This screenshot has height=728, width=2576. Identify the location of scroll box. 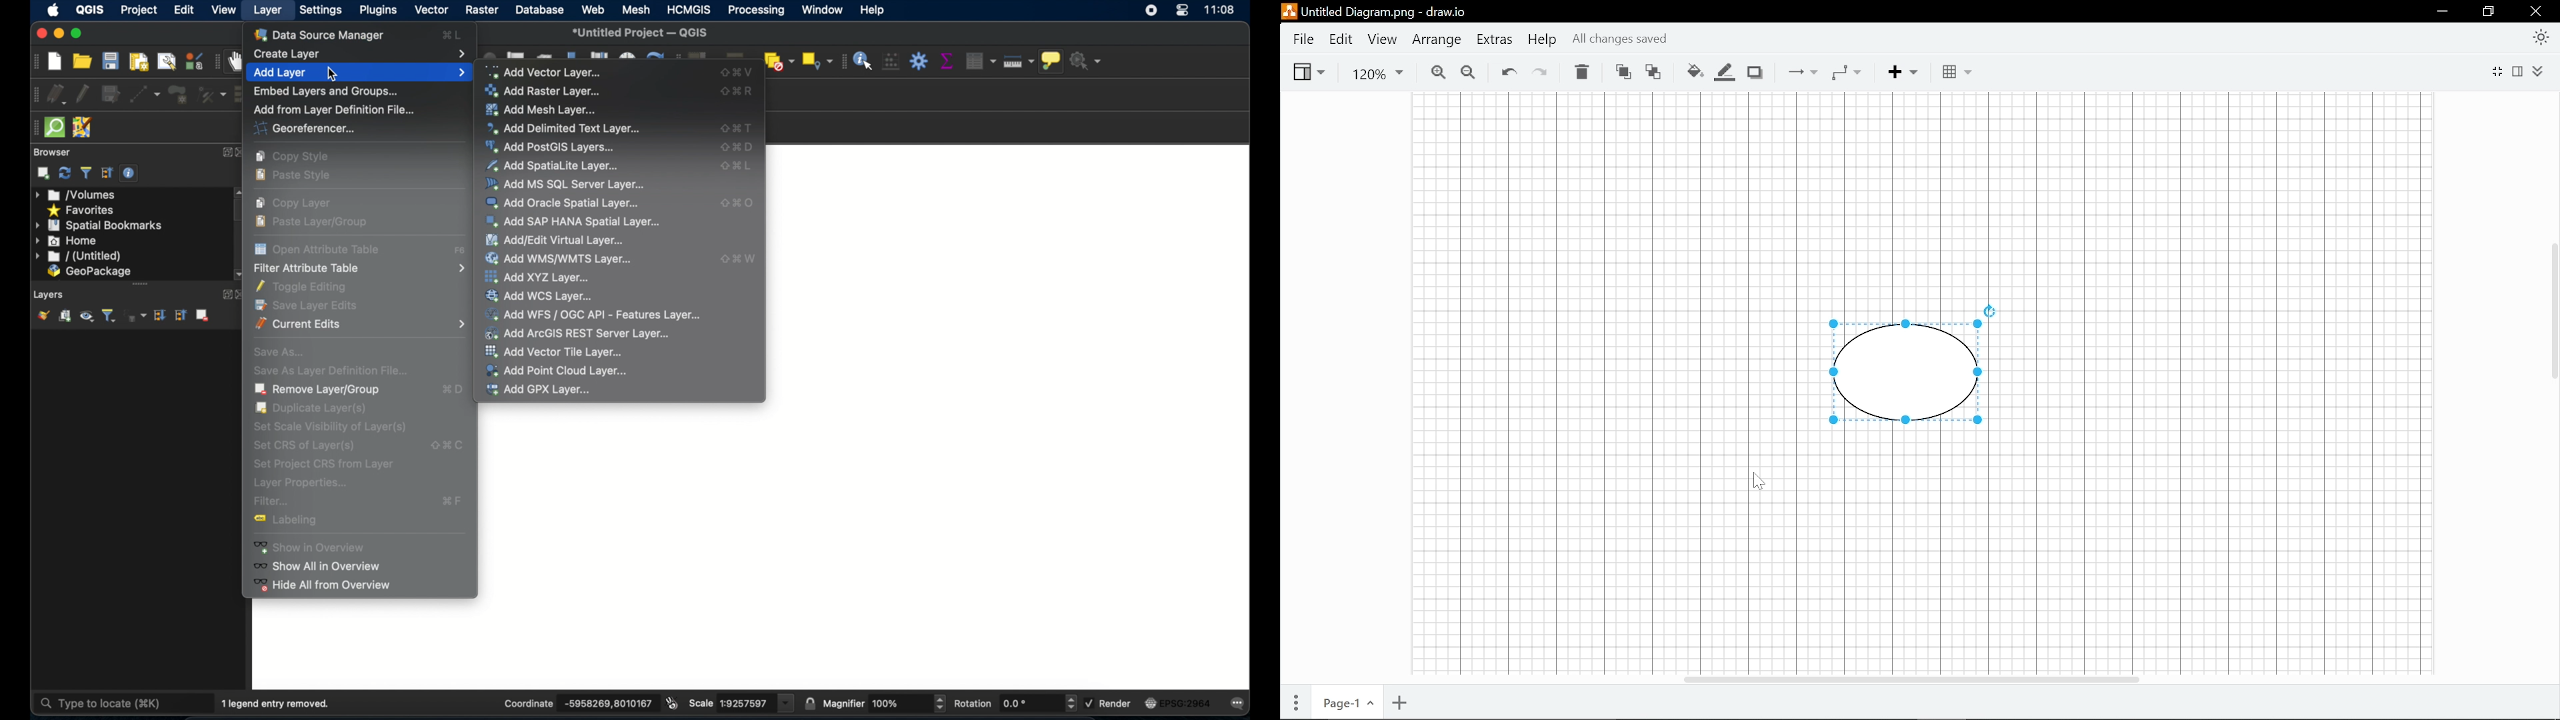
(241, 211).